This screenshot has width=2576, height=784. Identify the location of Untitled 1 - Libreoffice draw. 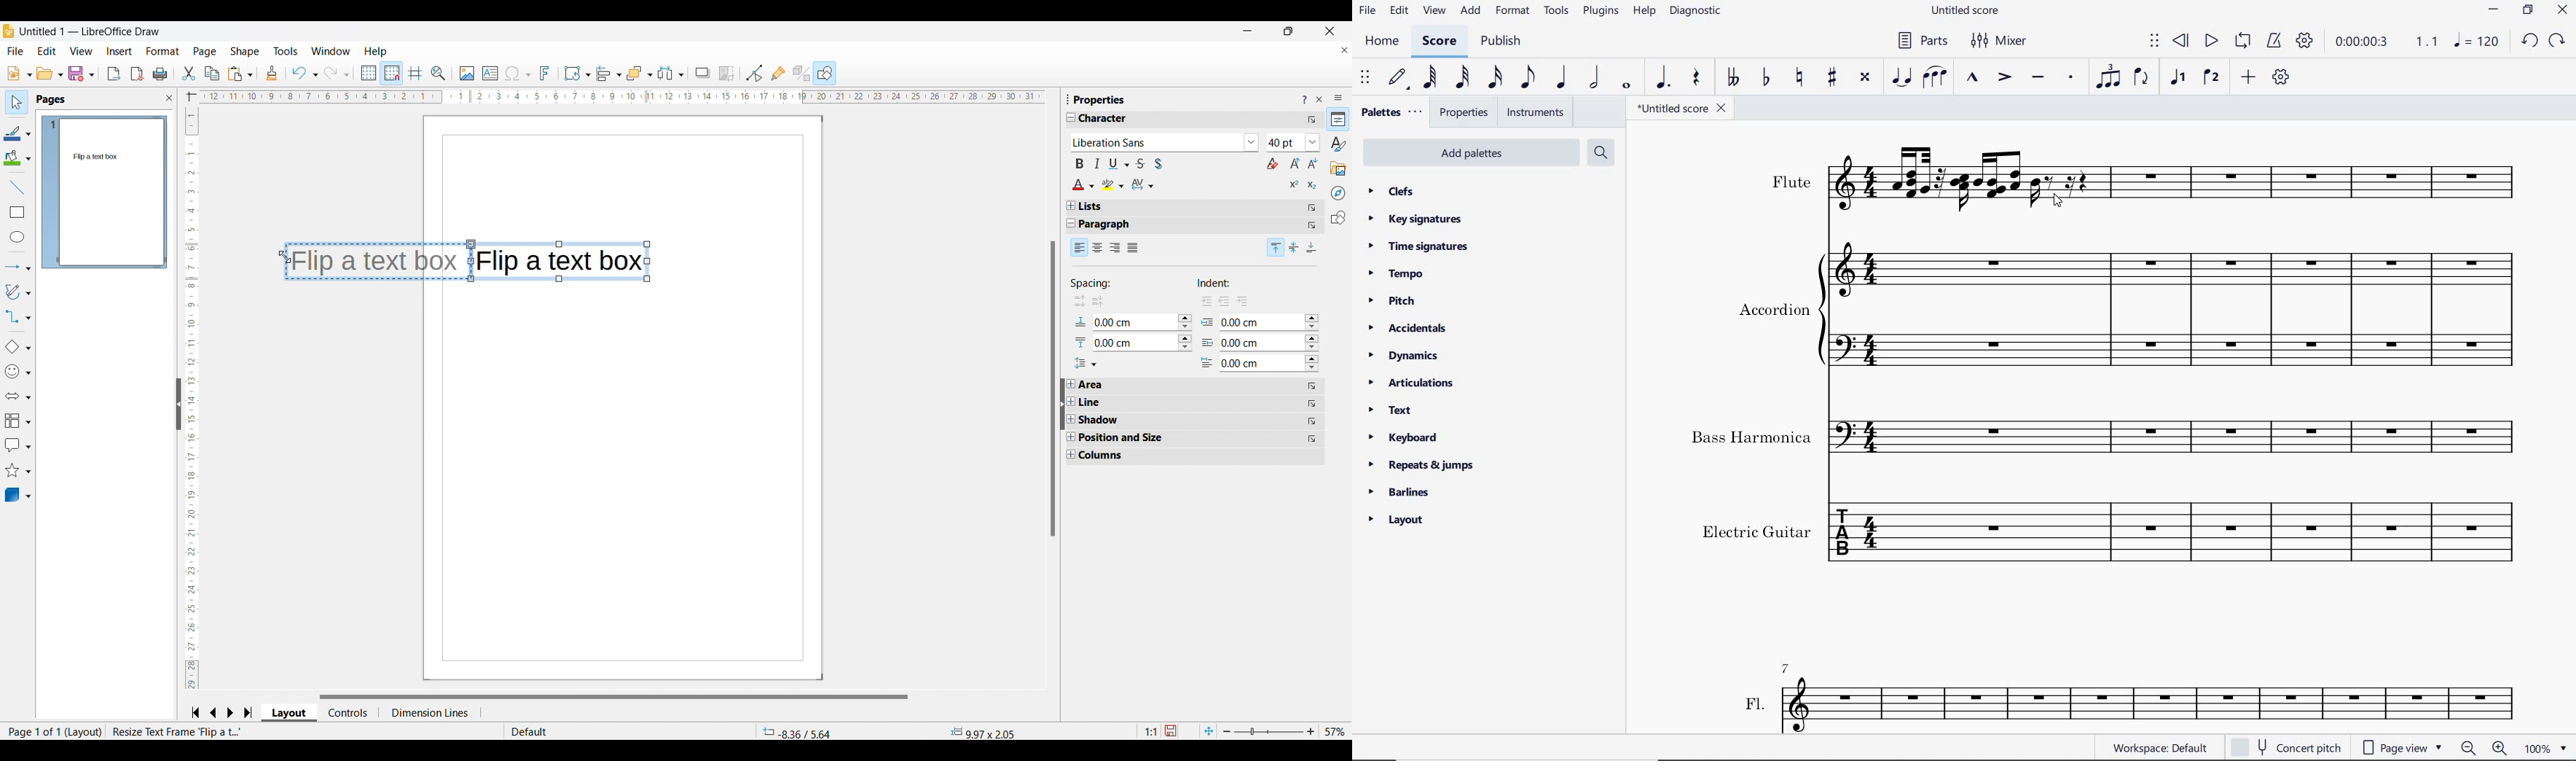
(89, 31).